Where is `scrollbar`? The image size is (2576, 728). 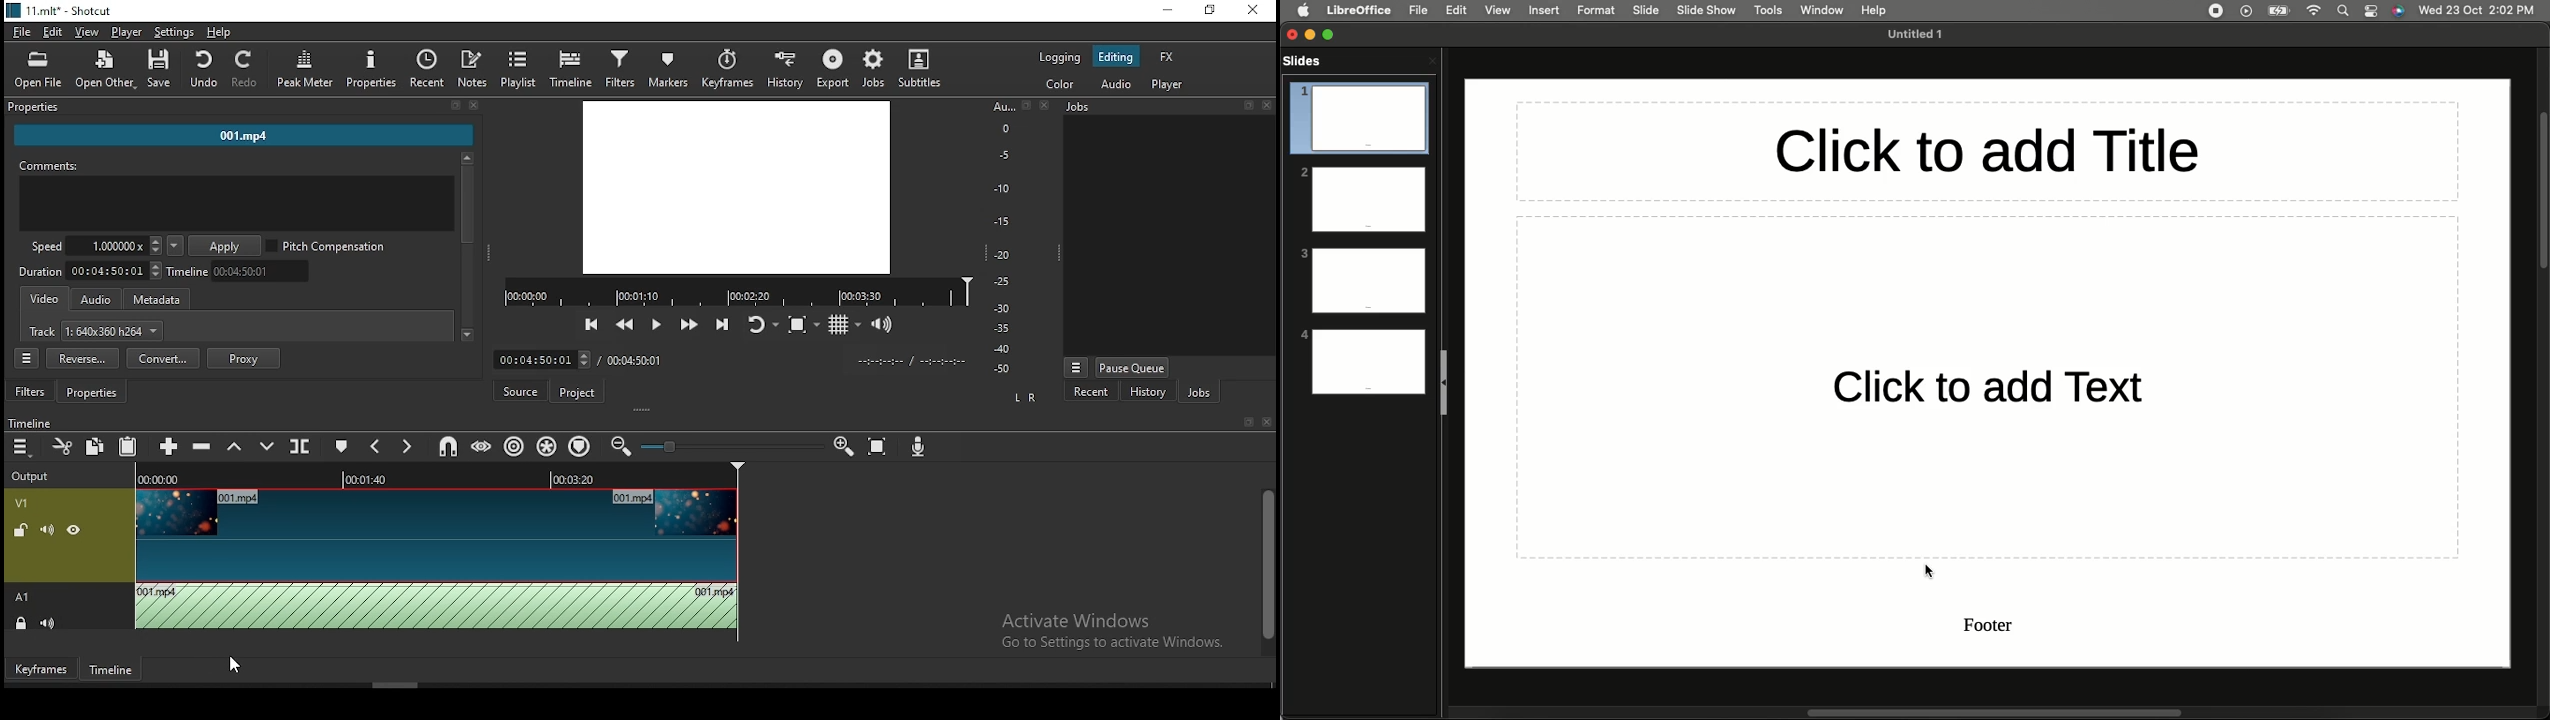 scrollbar is located at coordinates (467, 247).